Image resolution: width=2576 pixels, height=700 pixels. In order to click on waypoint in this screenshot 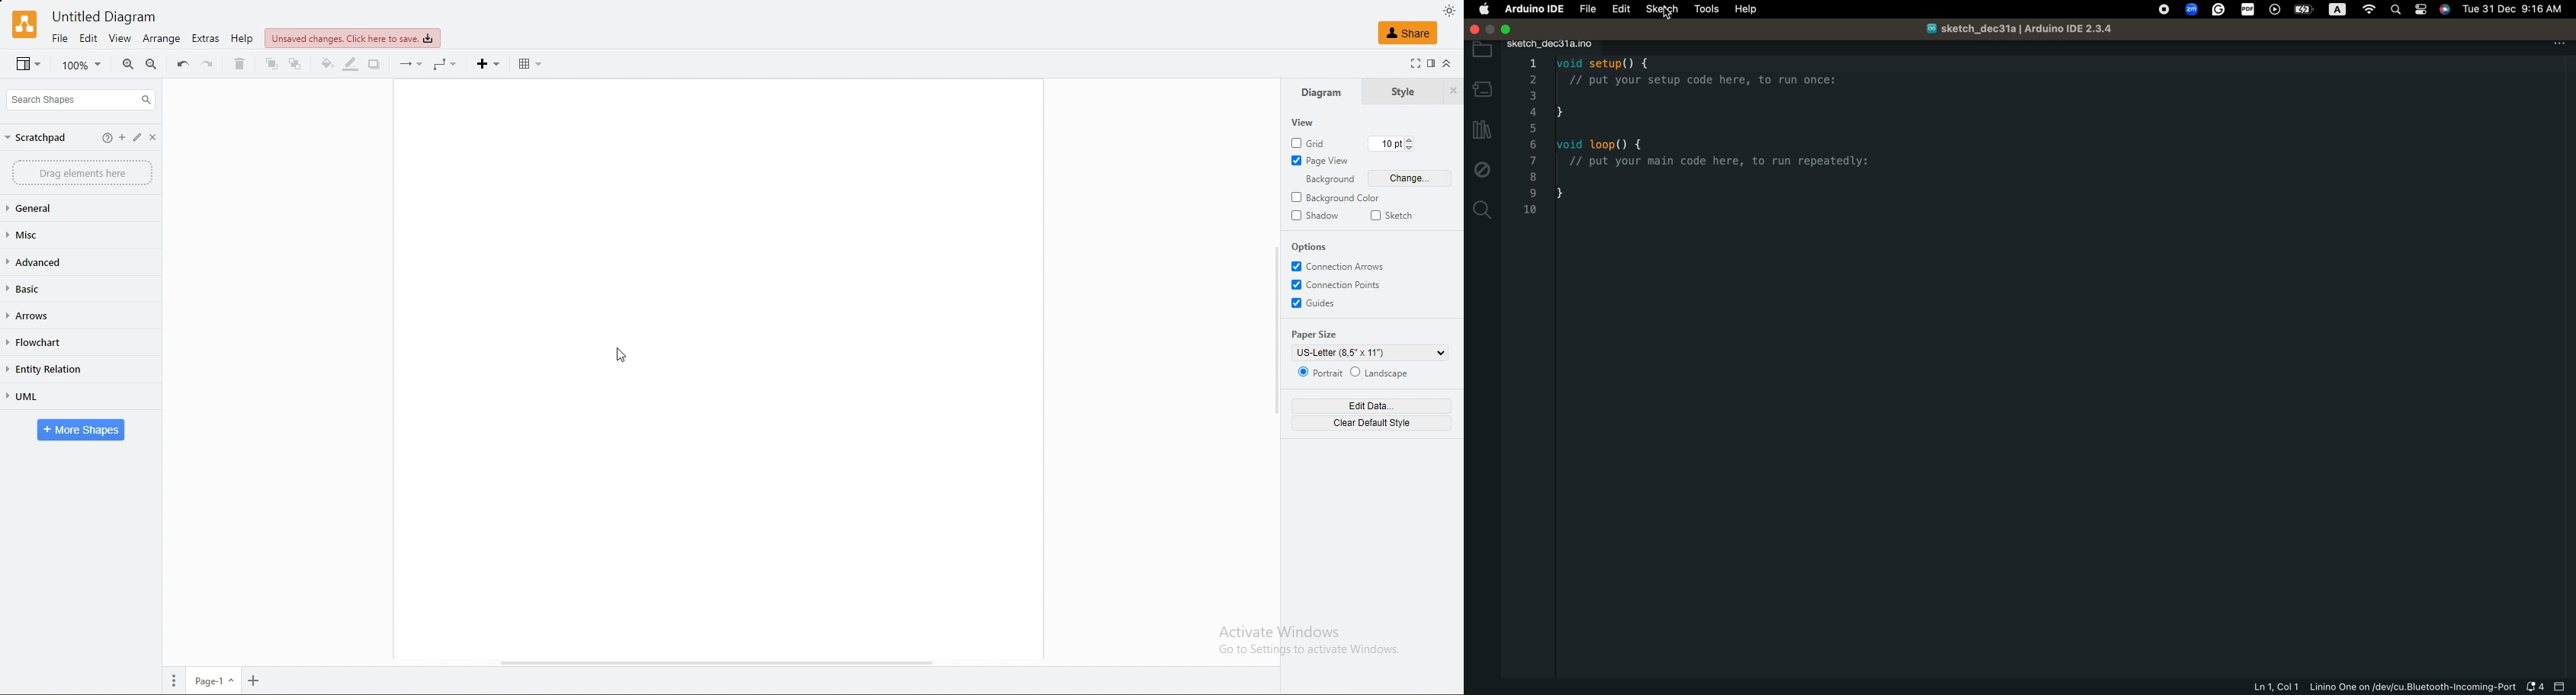, I will do `click(447, 65)`.